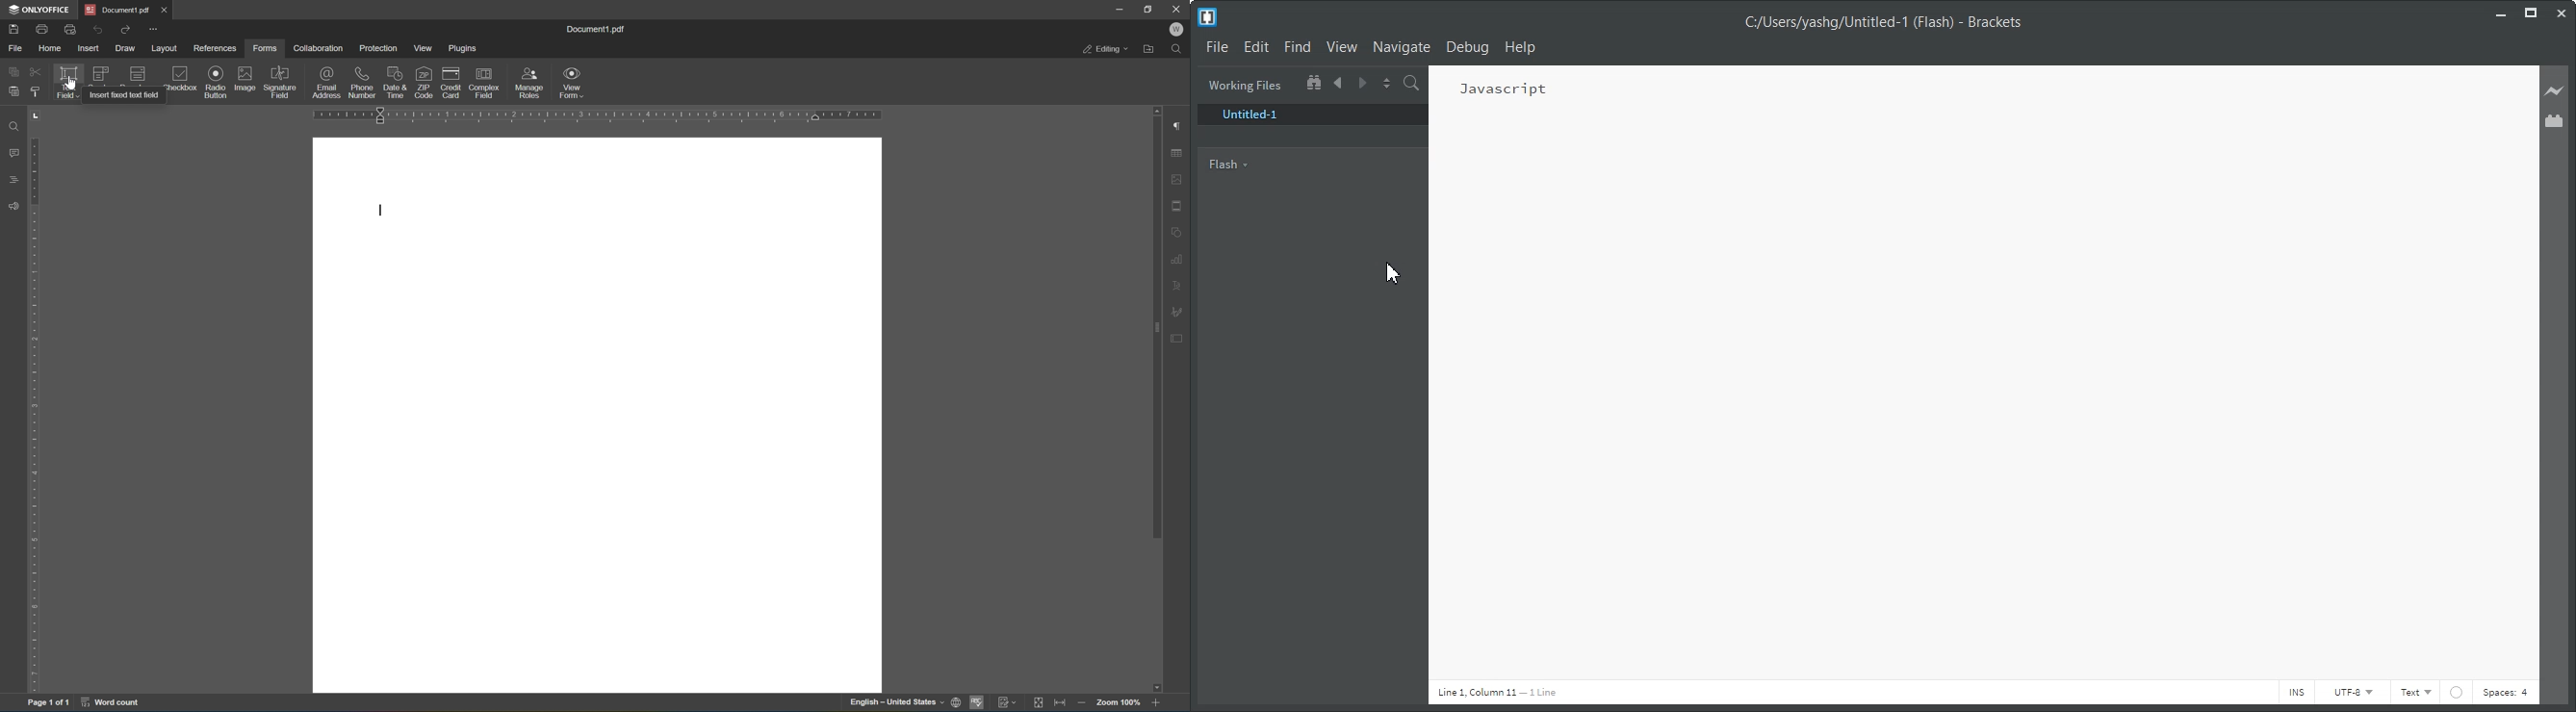 Image resolution: width=2576 pixels, height=728 pixels. Describe the element at coordinates (1178, 8) in the screenshot. I see `close` at that location.